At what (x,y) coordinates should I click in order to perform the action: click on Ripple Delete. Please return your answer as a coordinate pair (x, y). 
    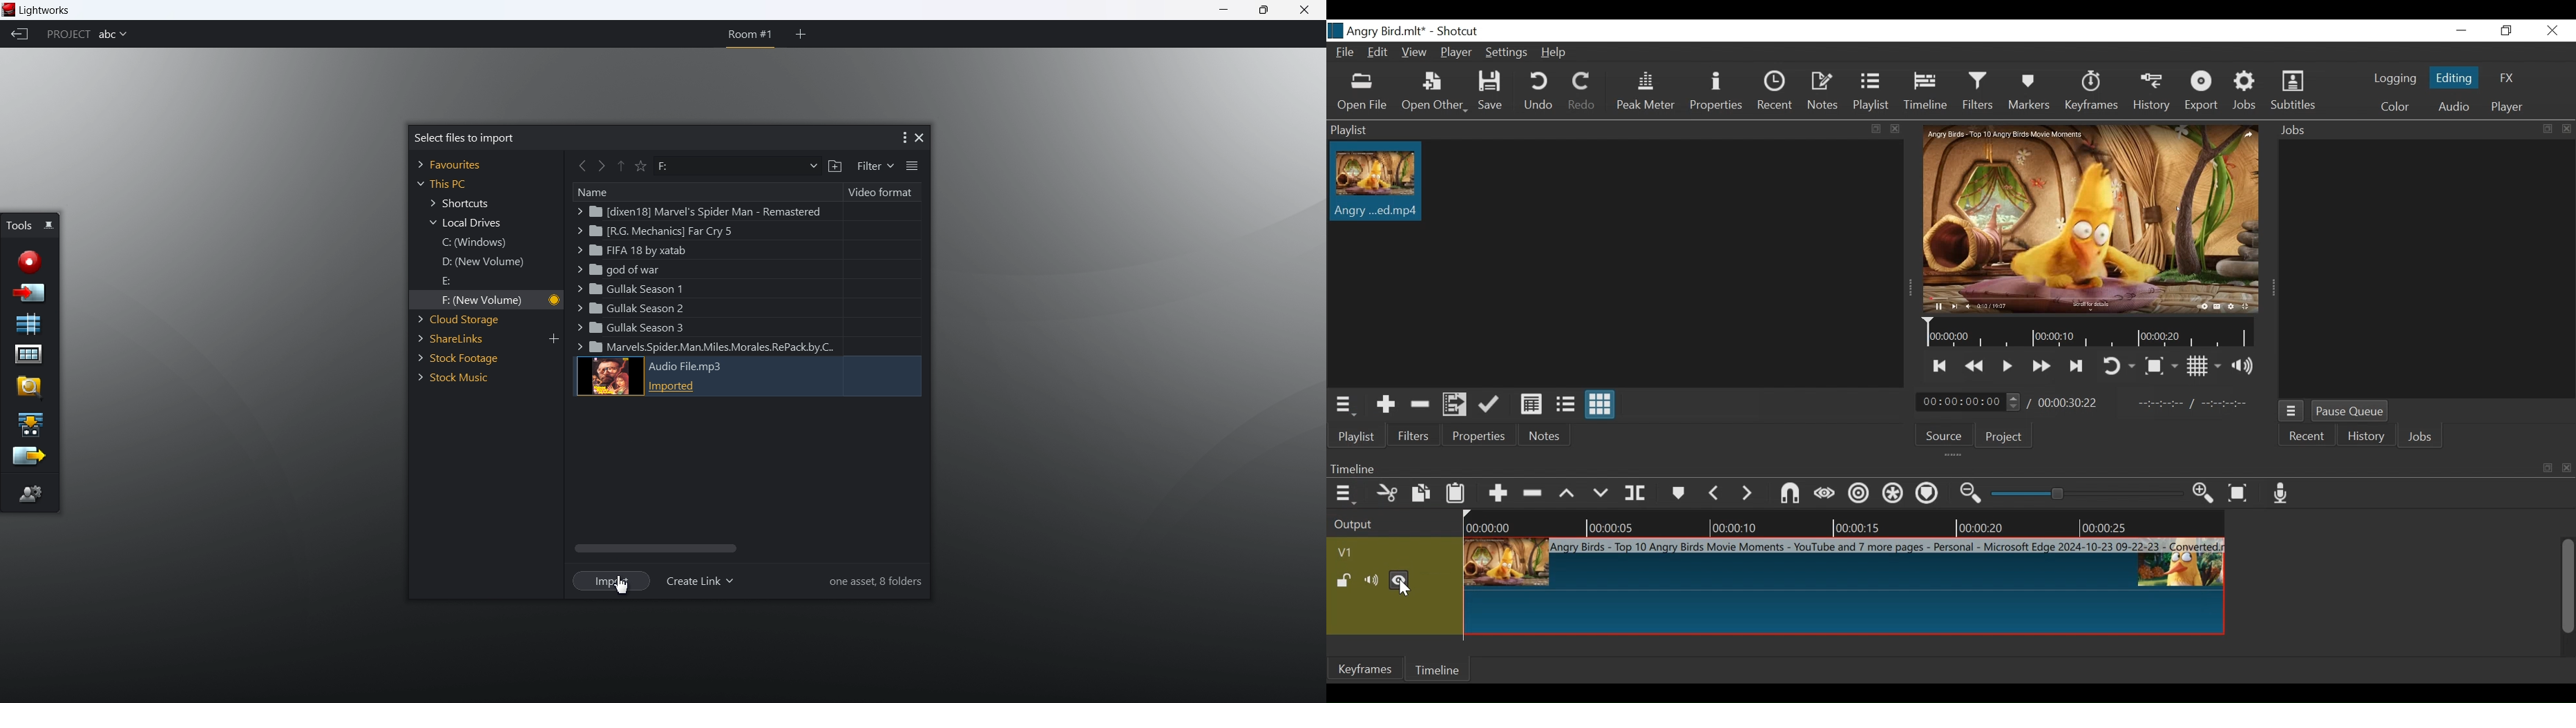
    Looking at the image, I should click on (1531, 493).